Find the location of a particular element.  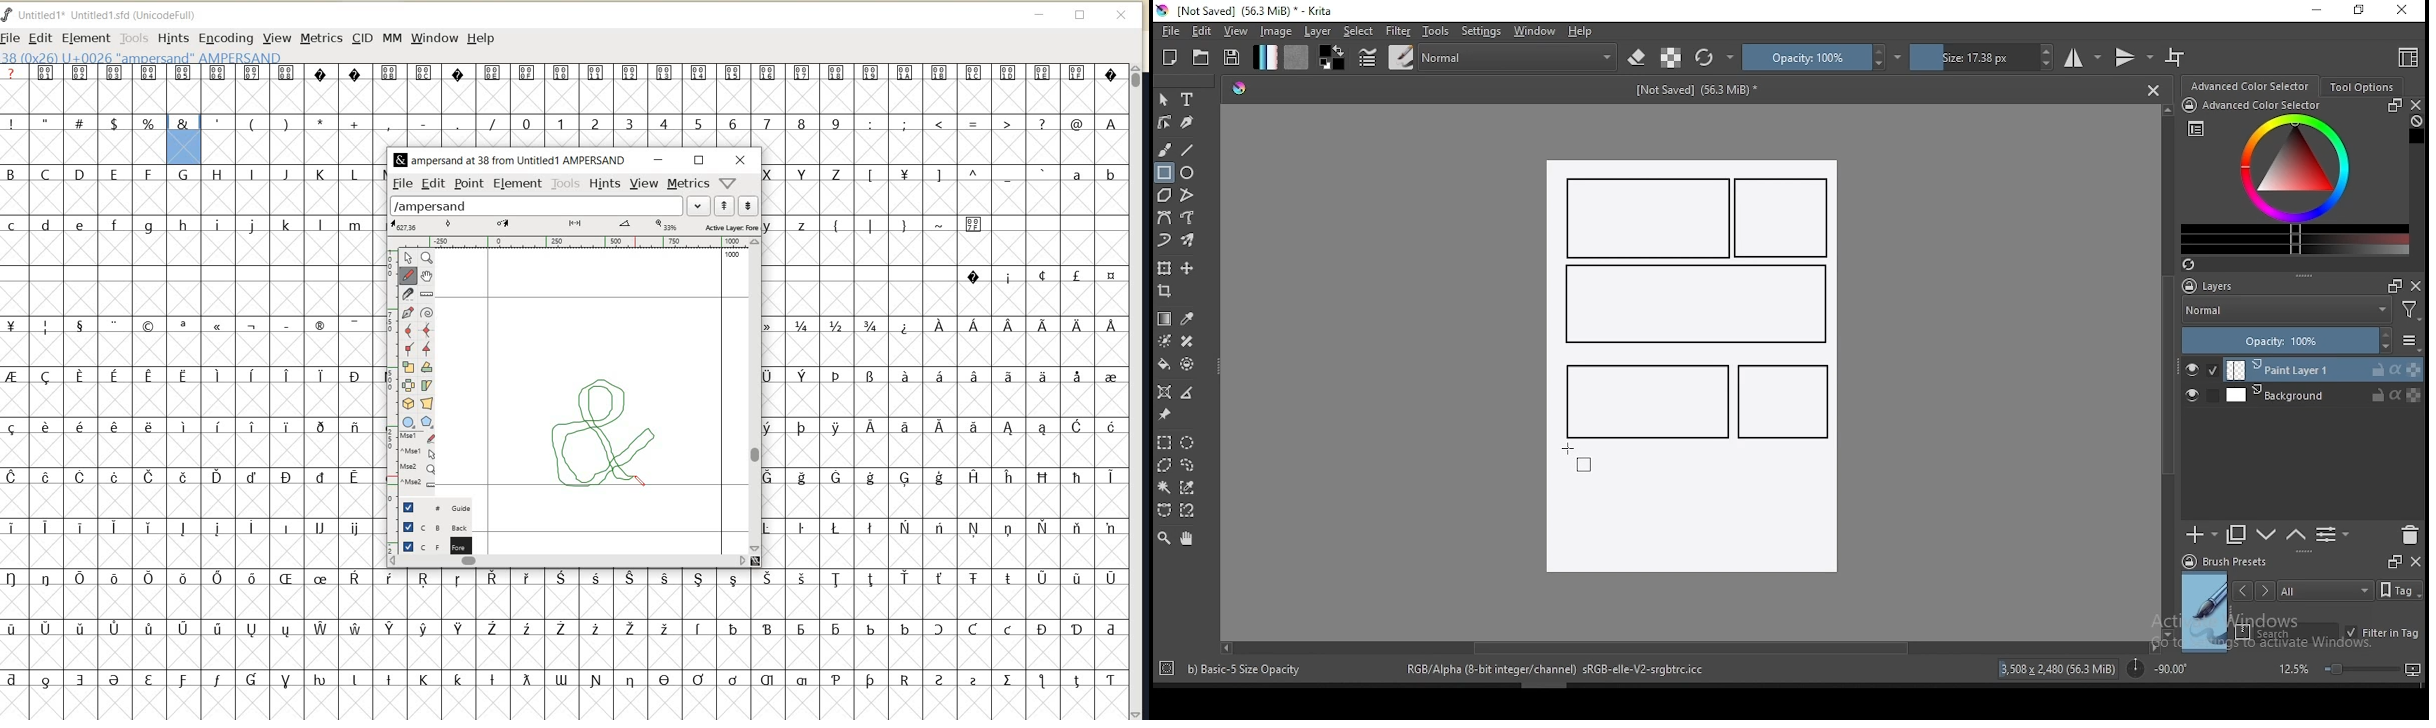

freehand path tool is located at coordinates (1189, 218).